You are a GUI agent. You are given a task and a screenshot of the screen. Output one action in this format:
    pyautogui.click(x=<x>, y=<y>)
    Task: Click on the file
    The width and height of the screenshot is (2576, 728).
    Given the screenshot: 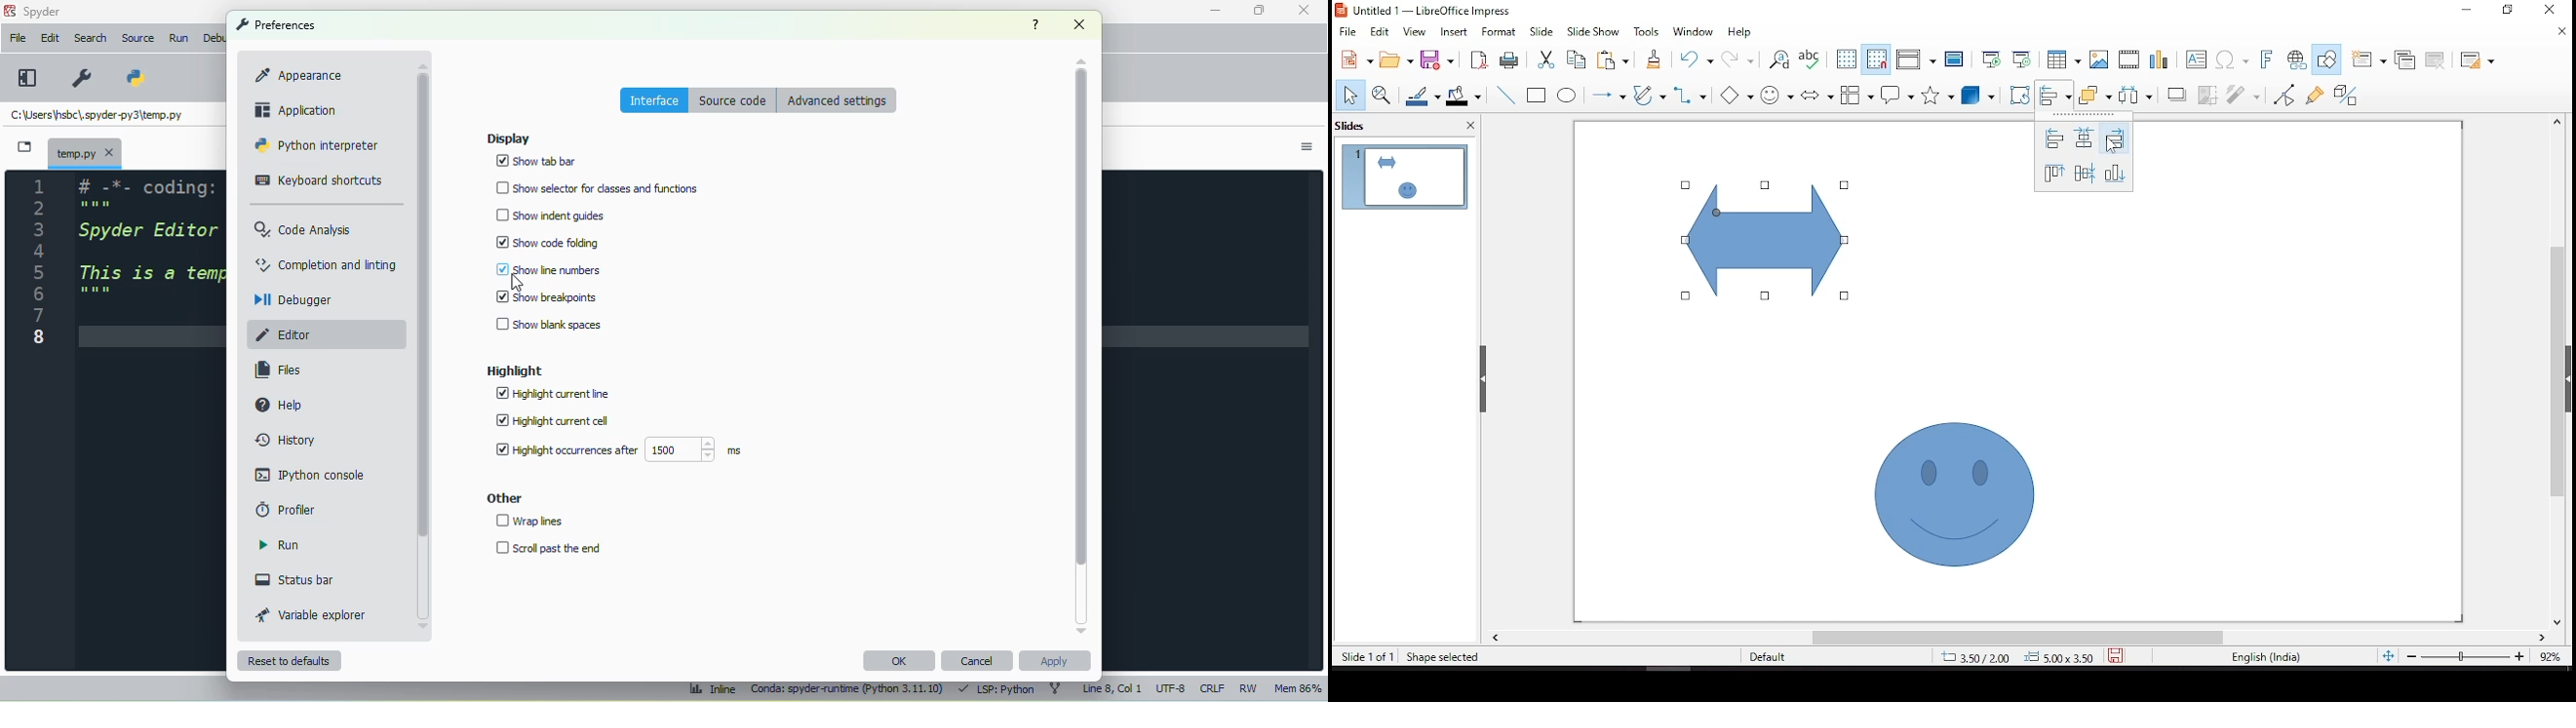 What is the action you would take?
    pyautogui.click(x=1347, y=30)
    